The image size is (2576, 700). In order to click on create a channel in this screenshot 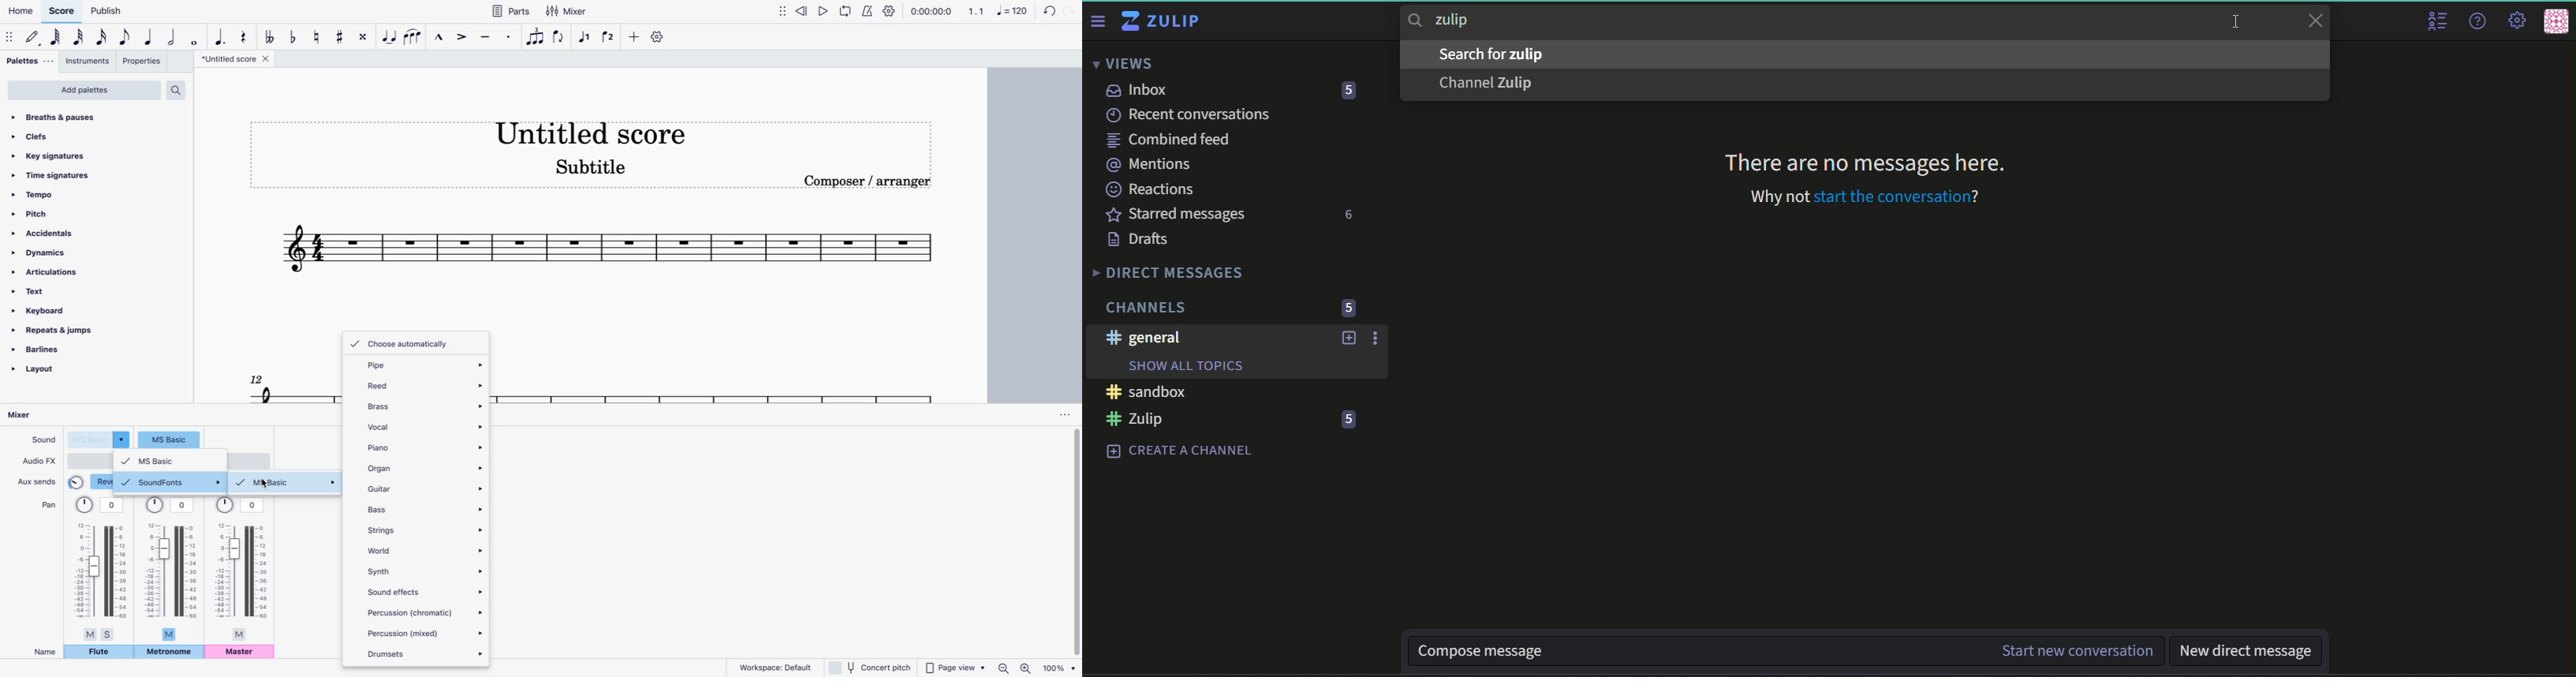, I will do `click(1177, 451)`.